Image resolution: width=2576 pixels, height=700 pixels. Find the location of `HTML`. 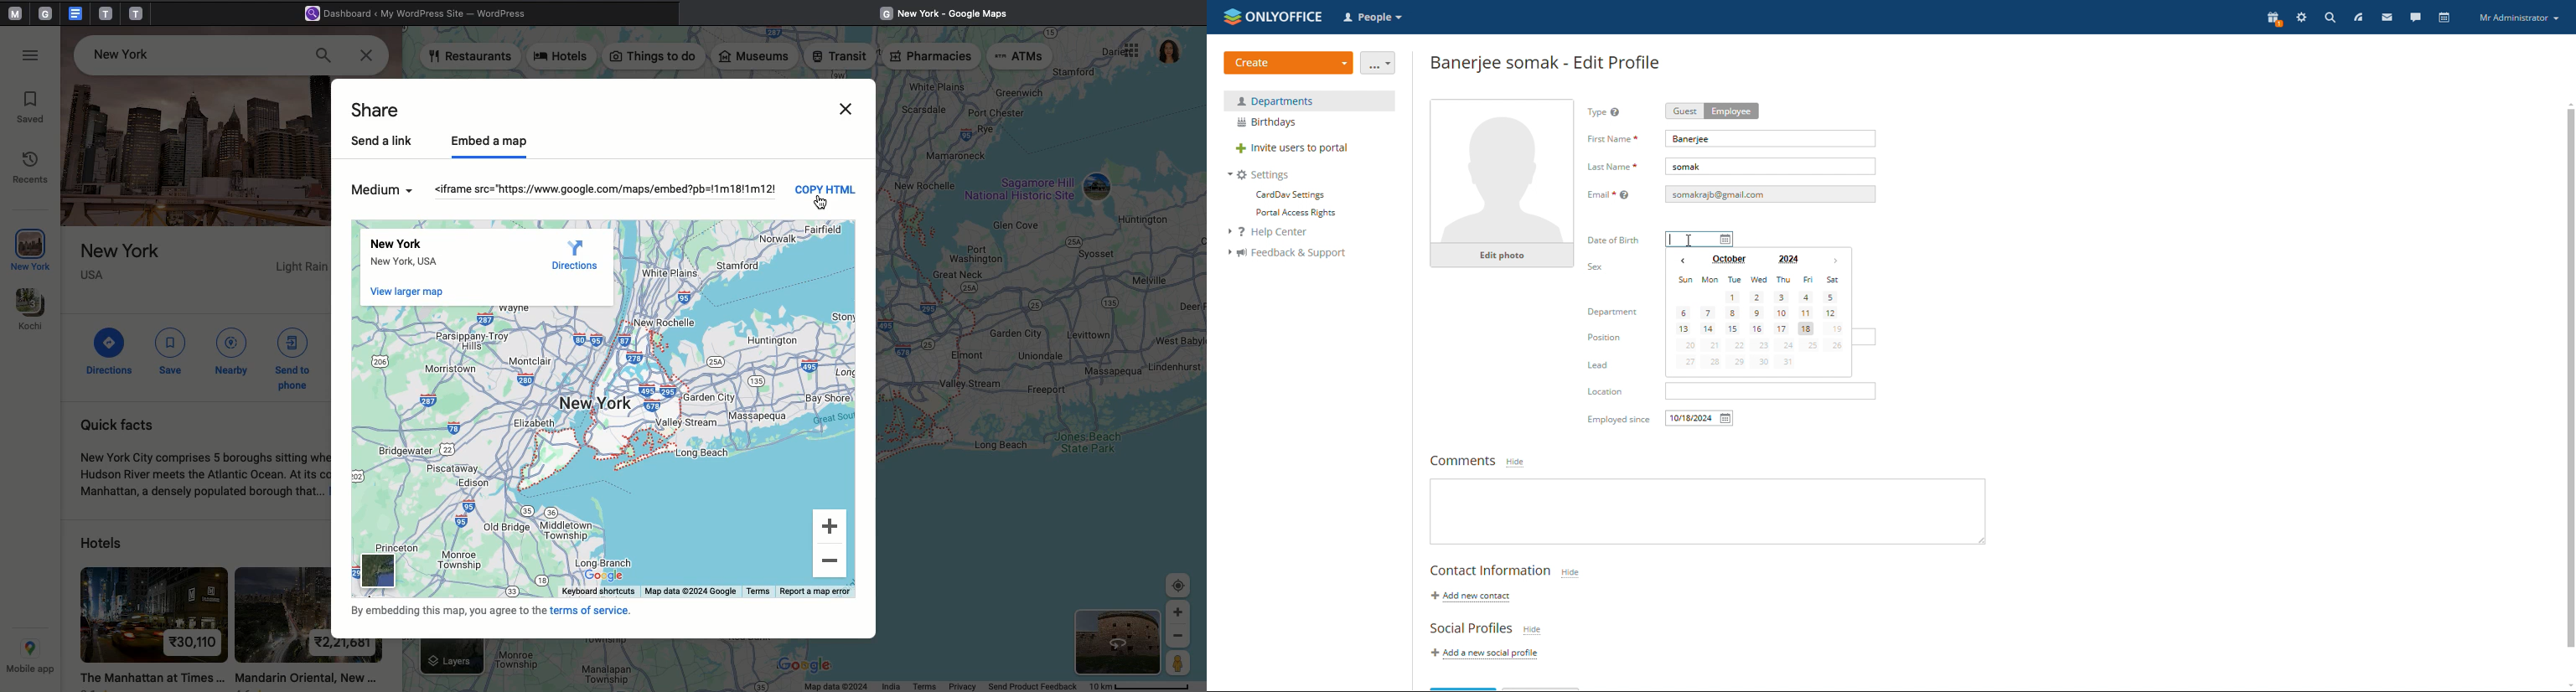

HTML is located at coordinates (610, 189).